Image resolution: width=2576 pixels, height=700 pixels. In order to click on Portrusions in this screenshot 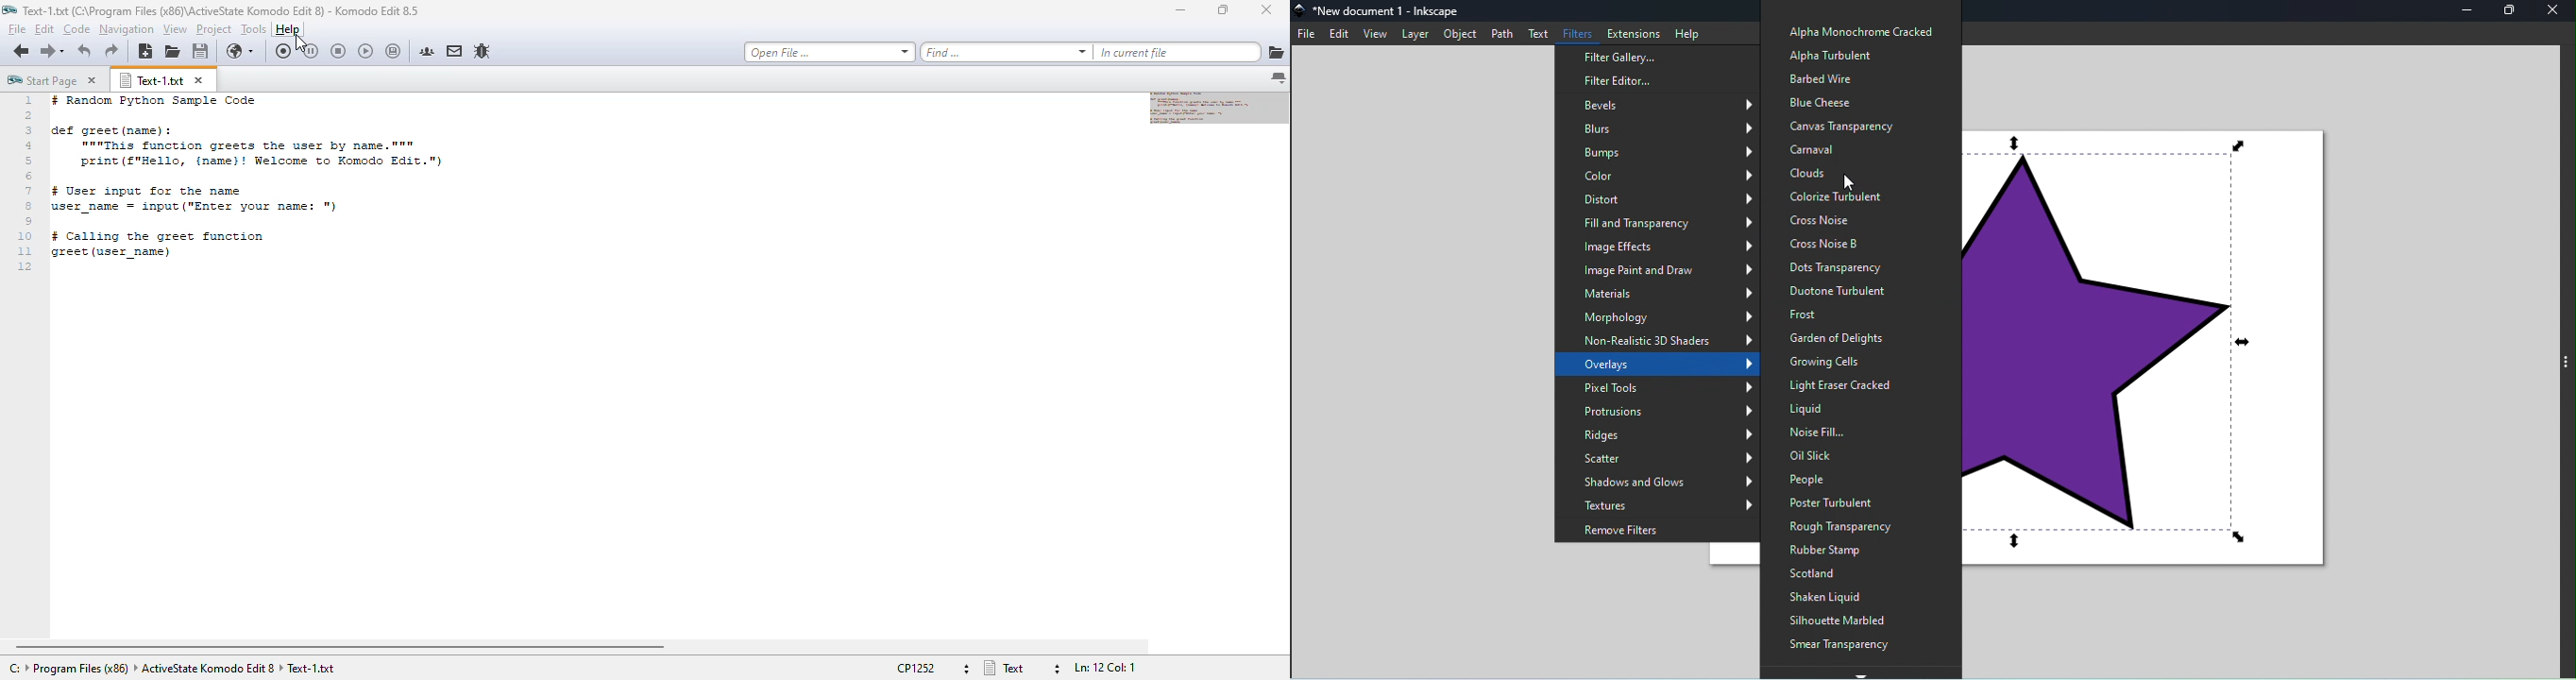, I will do `click(1661, 413)`.